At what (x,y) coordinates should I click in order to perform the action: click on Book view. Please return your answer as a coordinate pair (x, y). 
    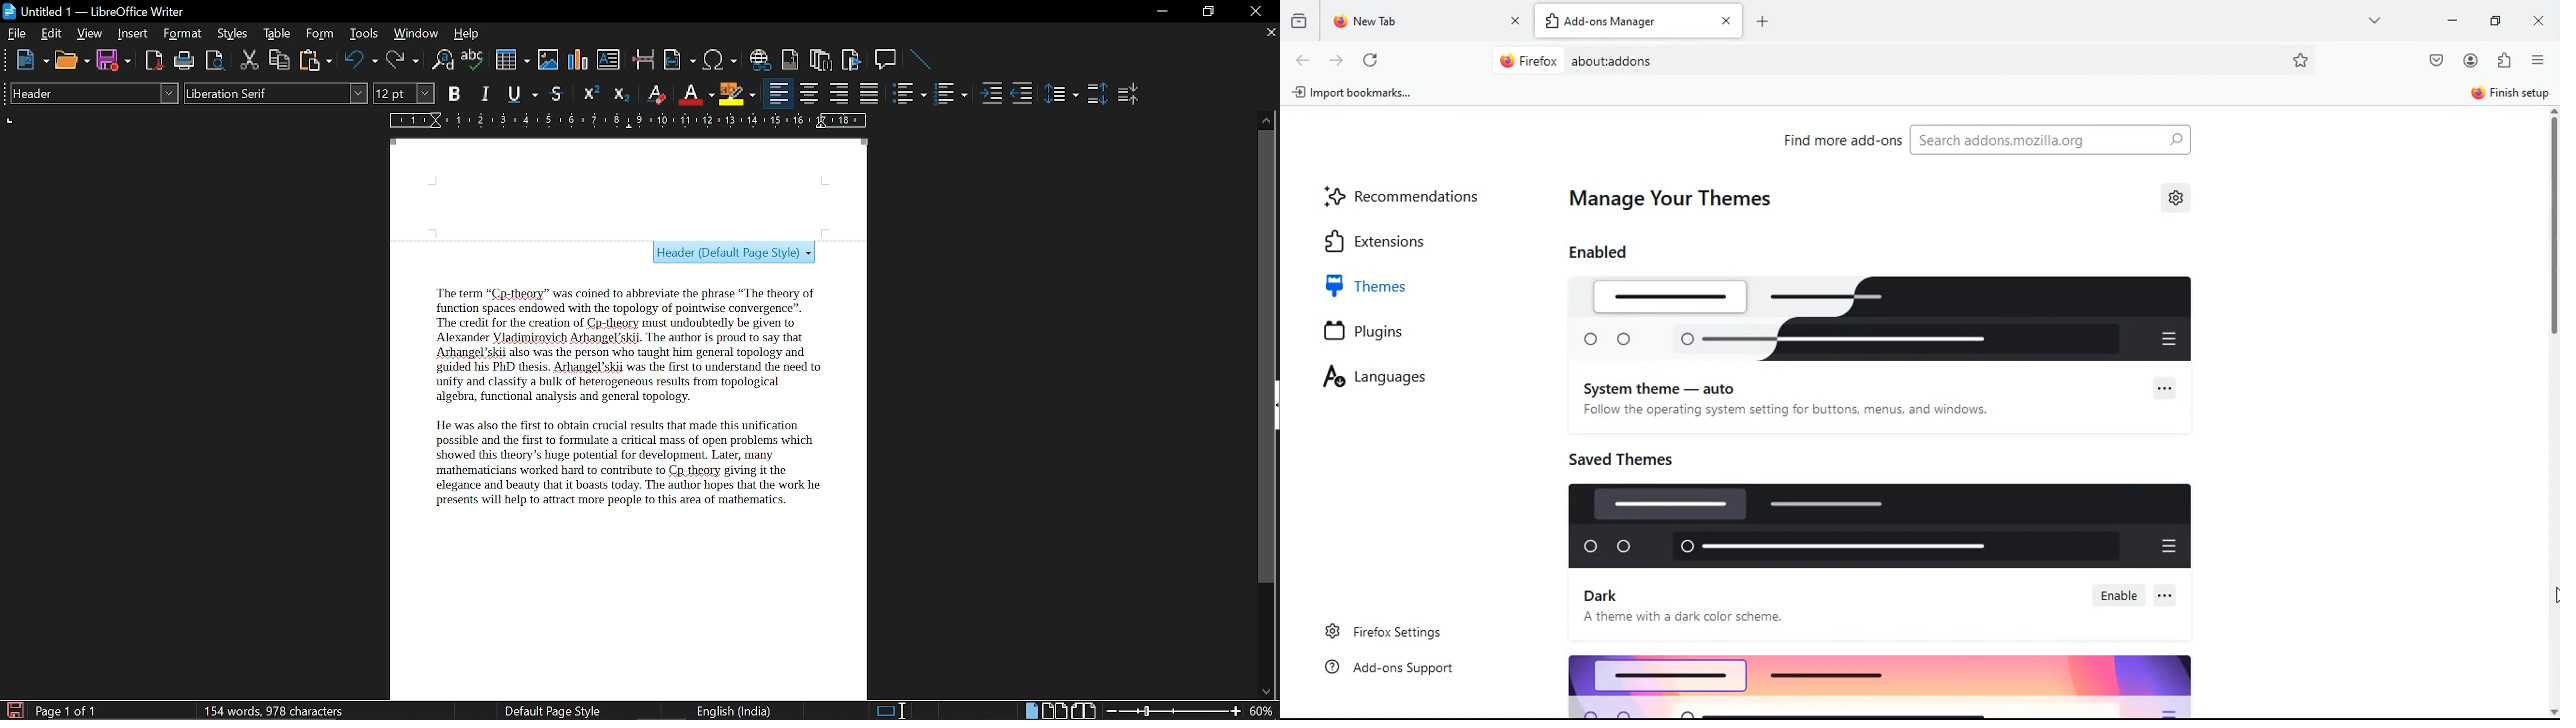
    Looking at the image, I should click on (1086, 710).